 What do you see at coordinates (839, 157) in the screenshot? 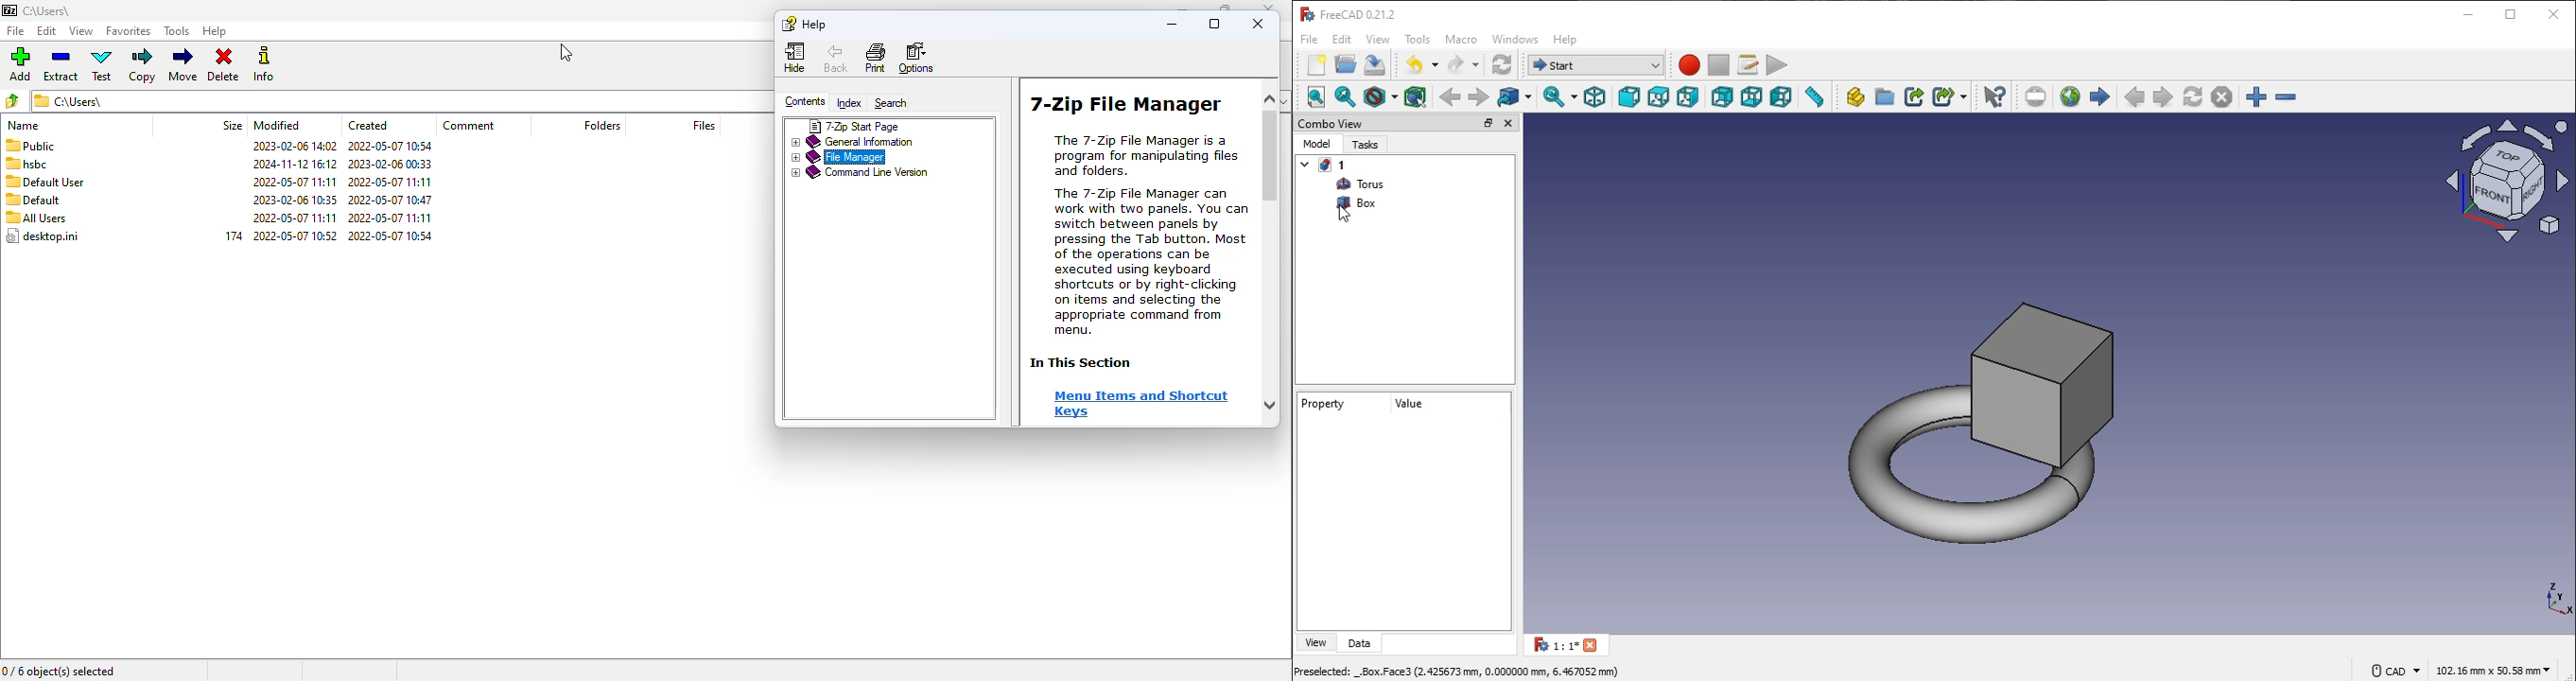
I see `file manager` at bounding box center [839, 157].